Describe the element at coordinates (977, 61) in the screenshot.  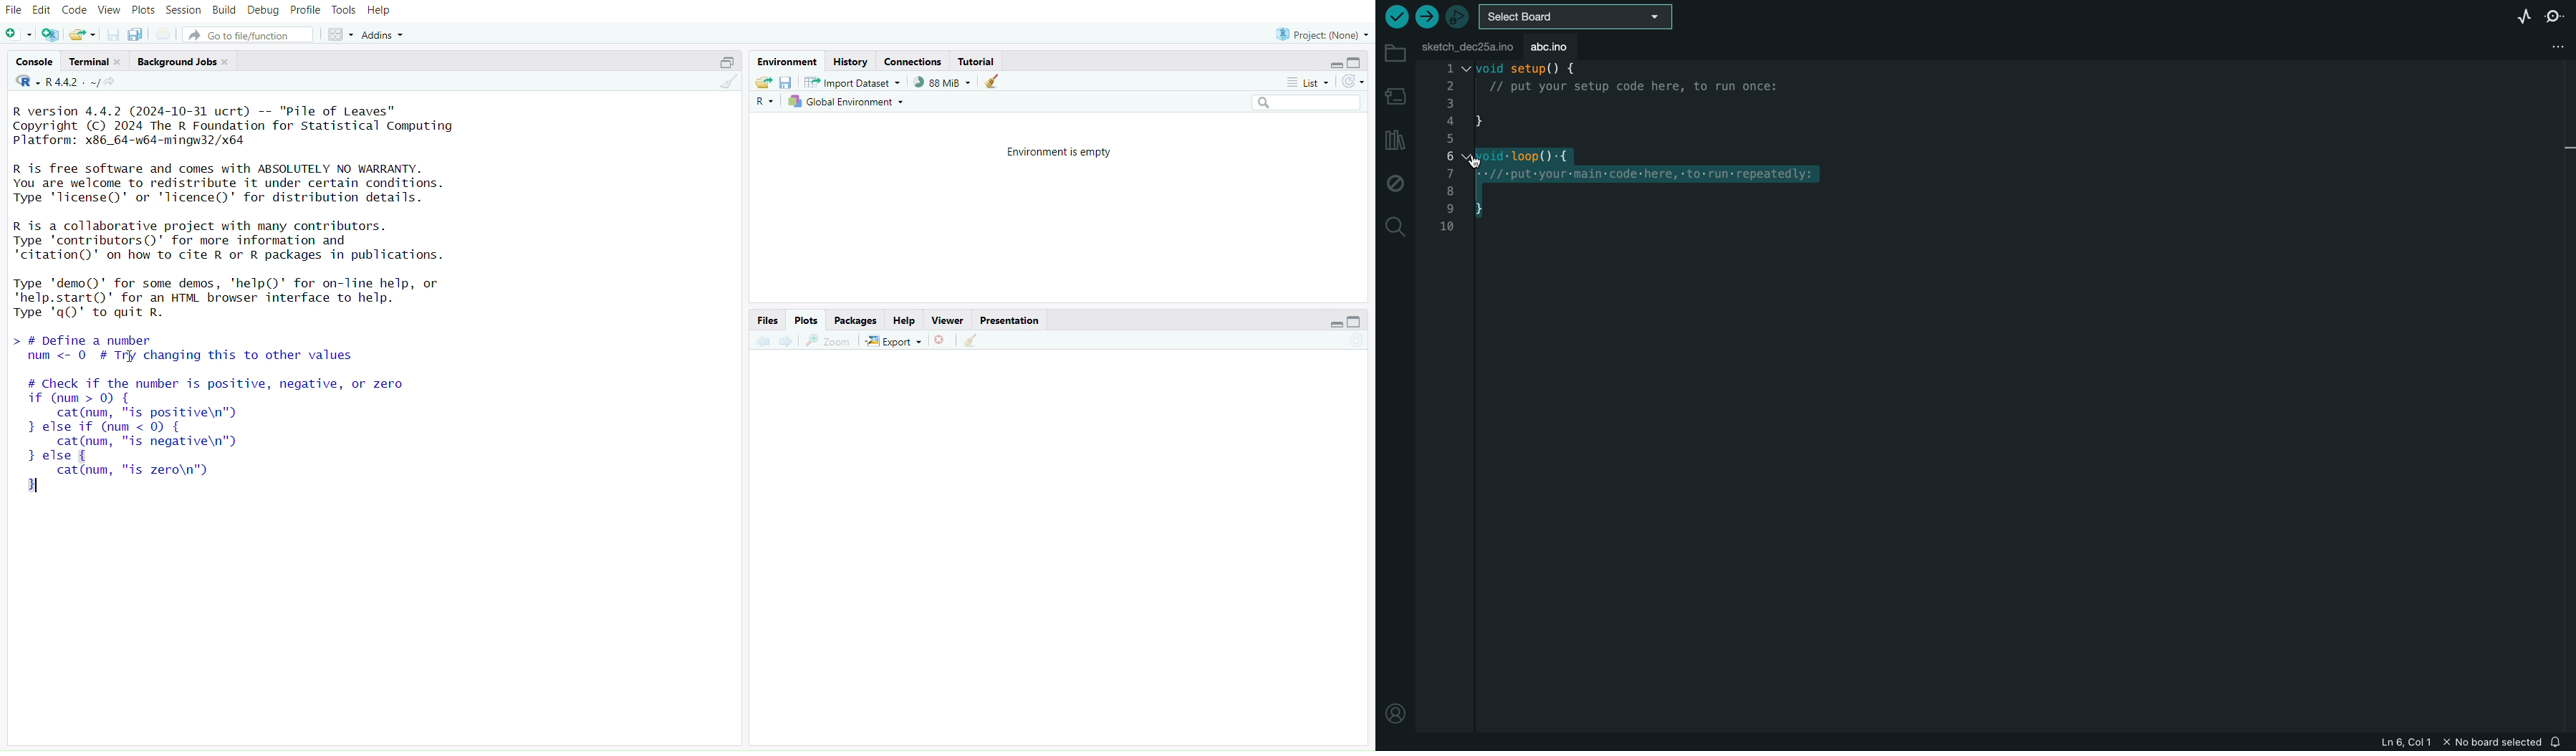
I see `tutorial` at that location.